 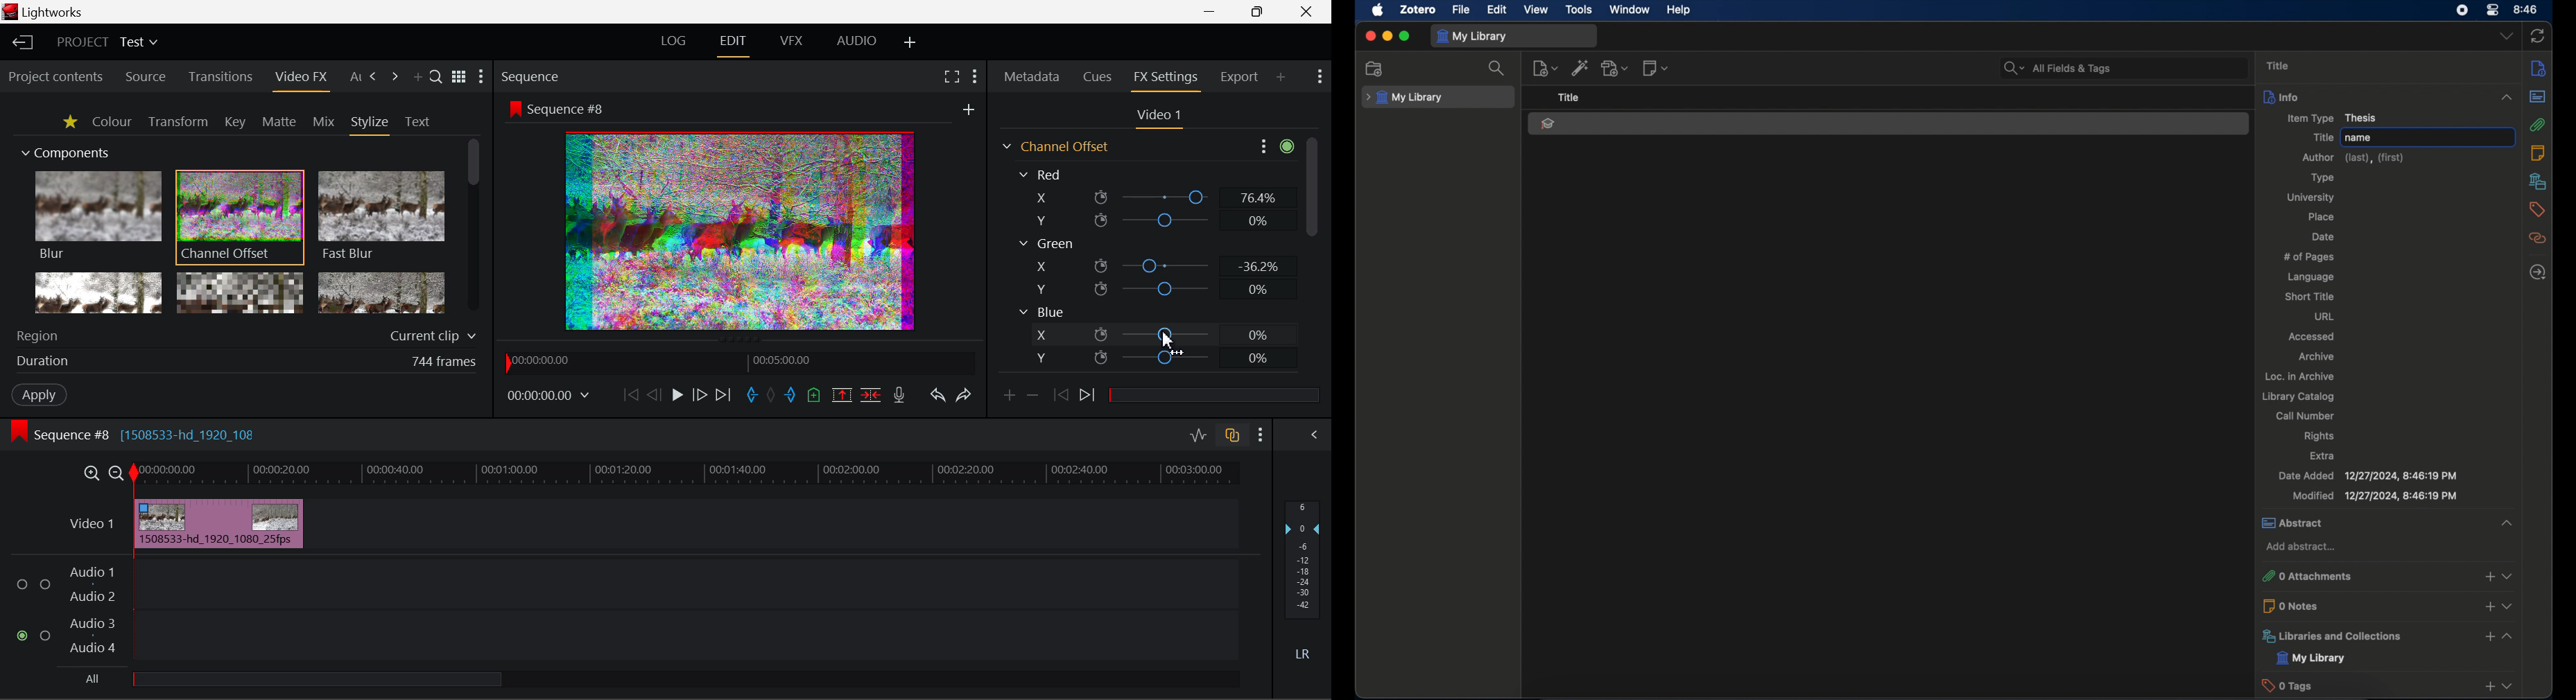 I want to click on dropdown, so click(x=2507, y=37).